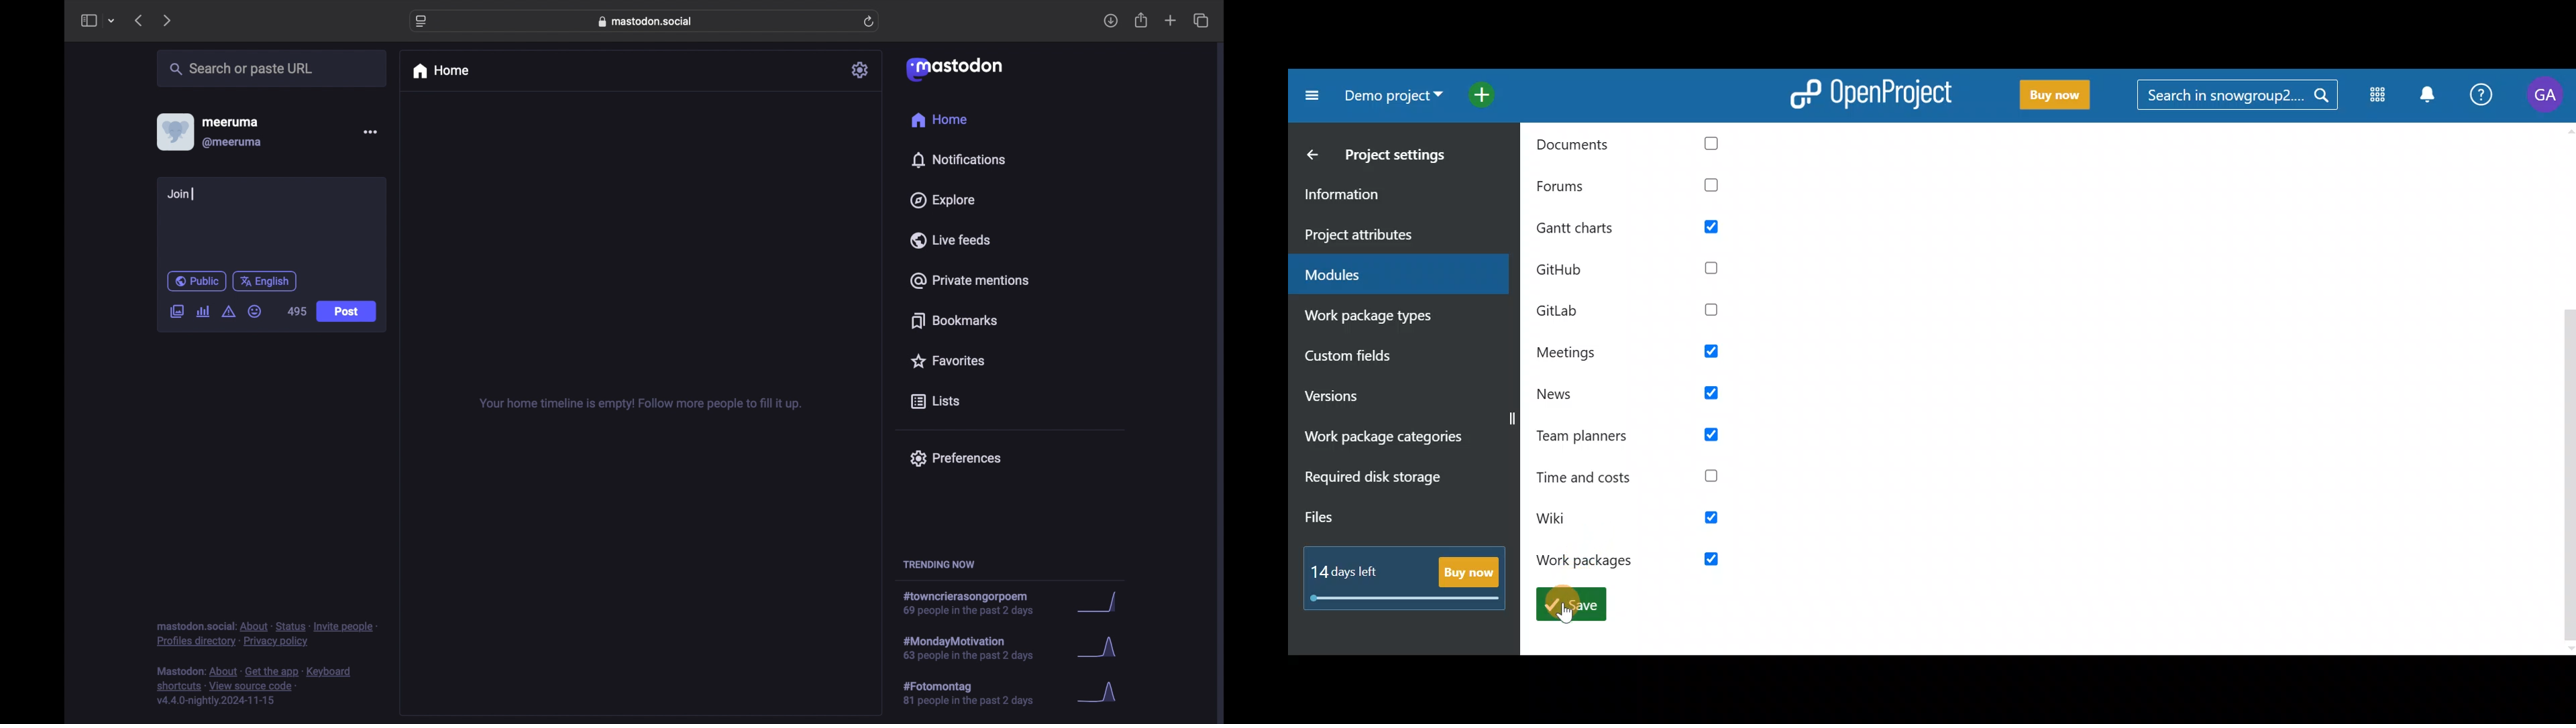 Image resolution: width=2576 pixels, height=728 pixels. What do you see at coordinates (297, 312) in the screenshot?
I see `495` at bounding box center [297, 312].